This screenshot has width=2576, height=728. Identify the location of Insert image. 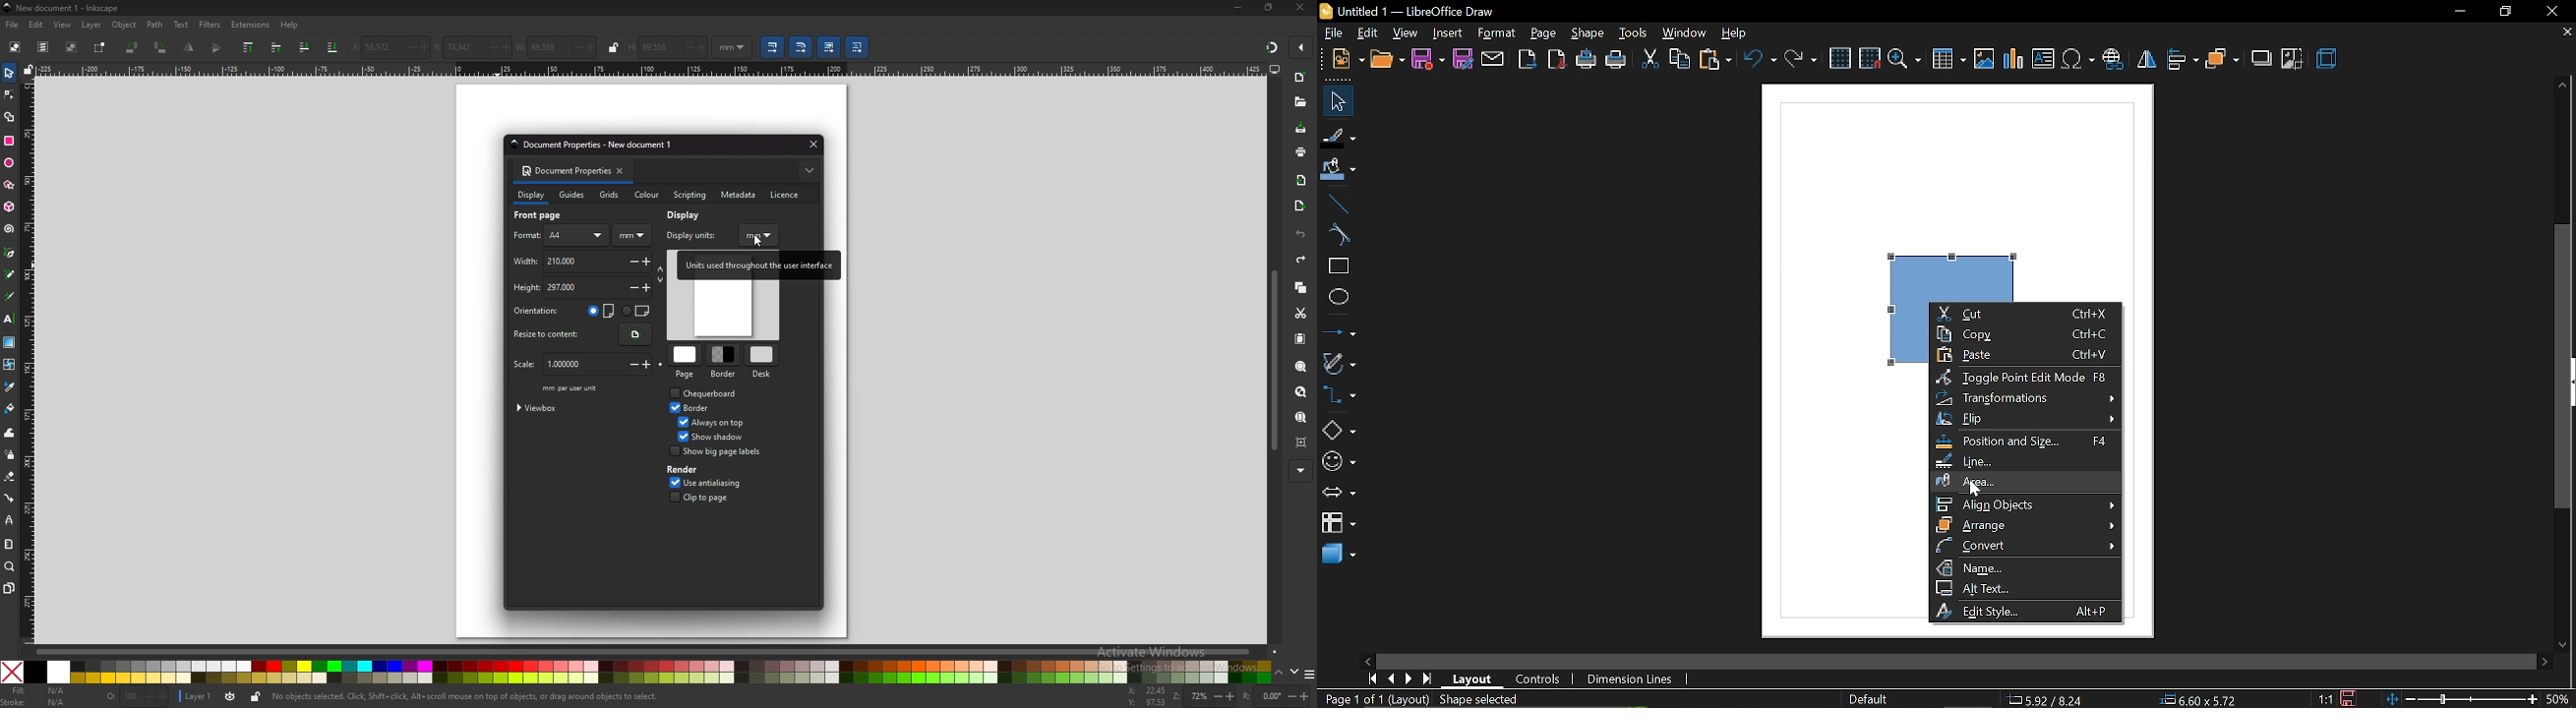
(1984, 59).